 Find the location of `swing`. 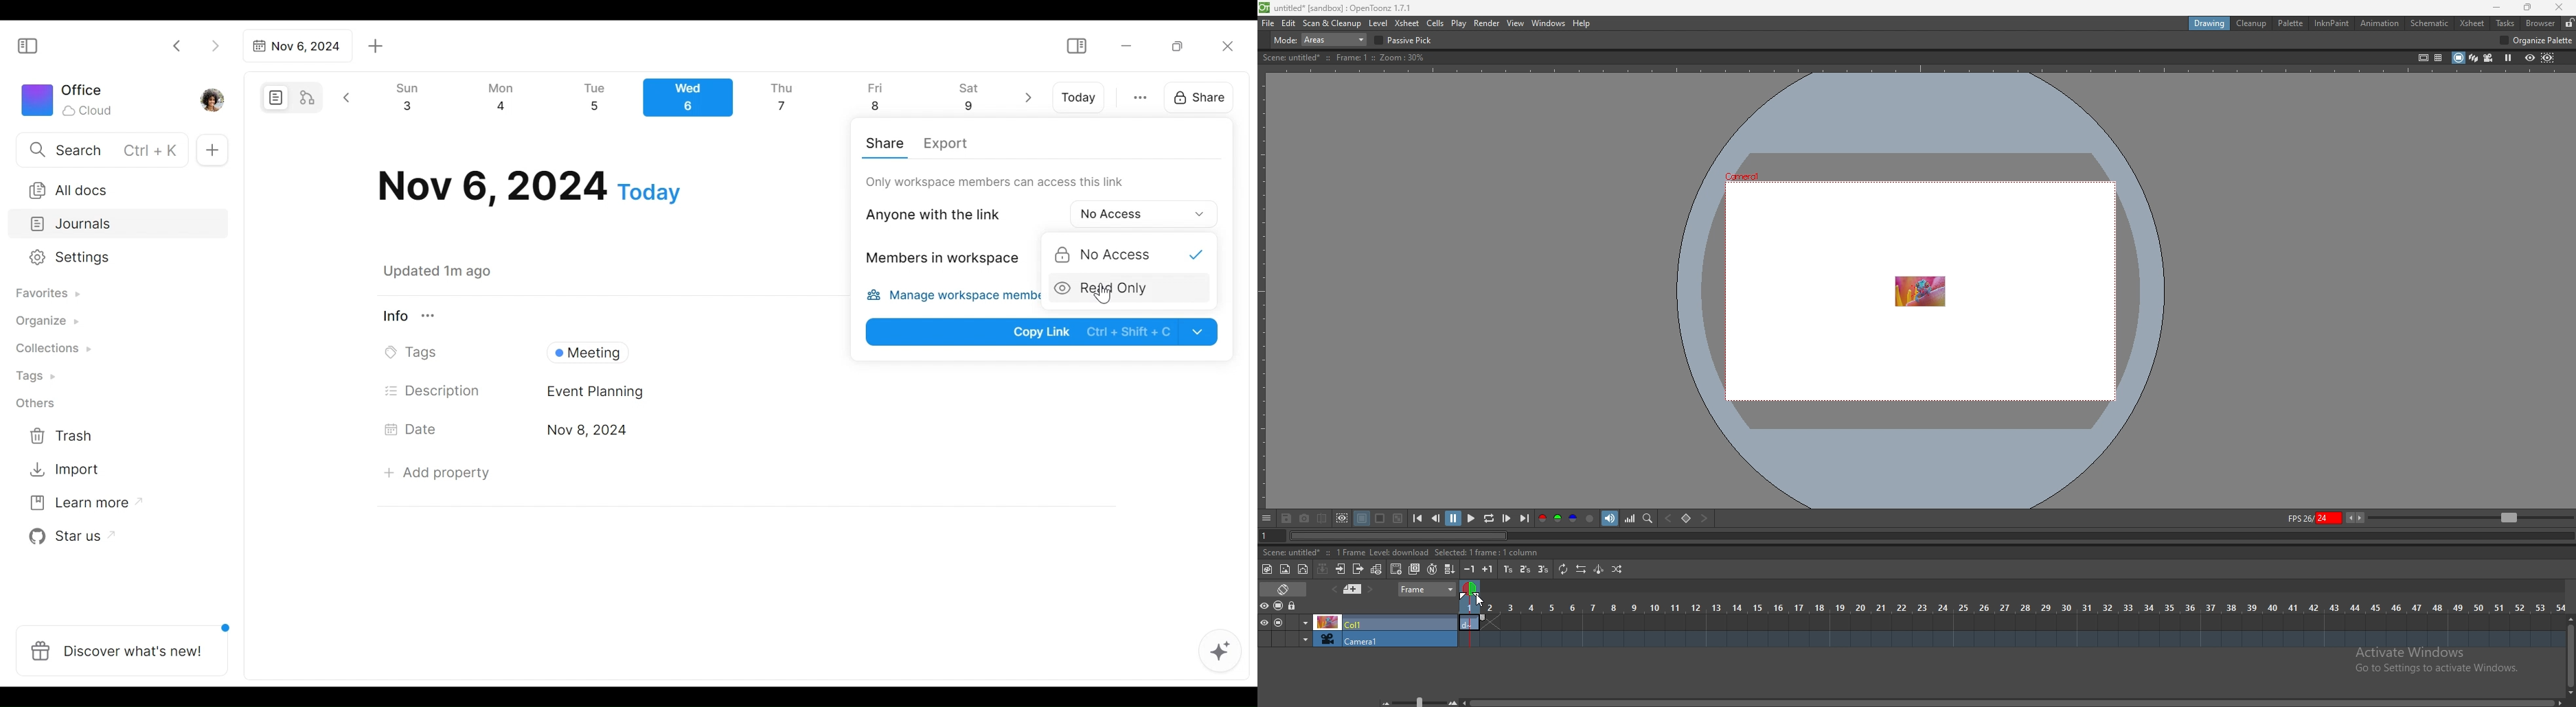

swing is located at coordinates (1599, 568).